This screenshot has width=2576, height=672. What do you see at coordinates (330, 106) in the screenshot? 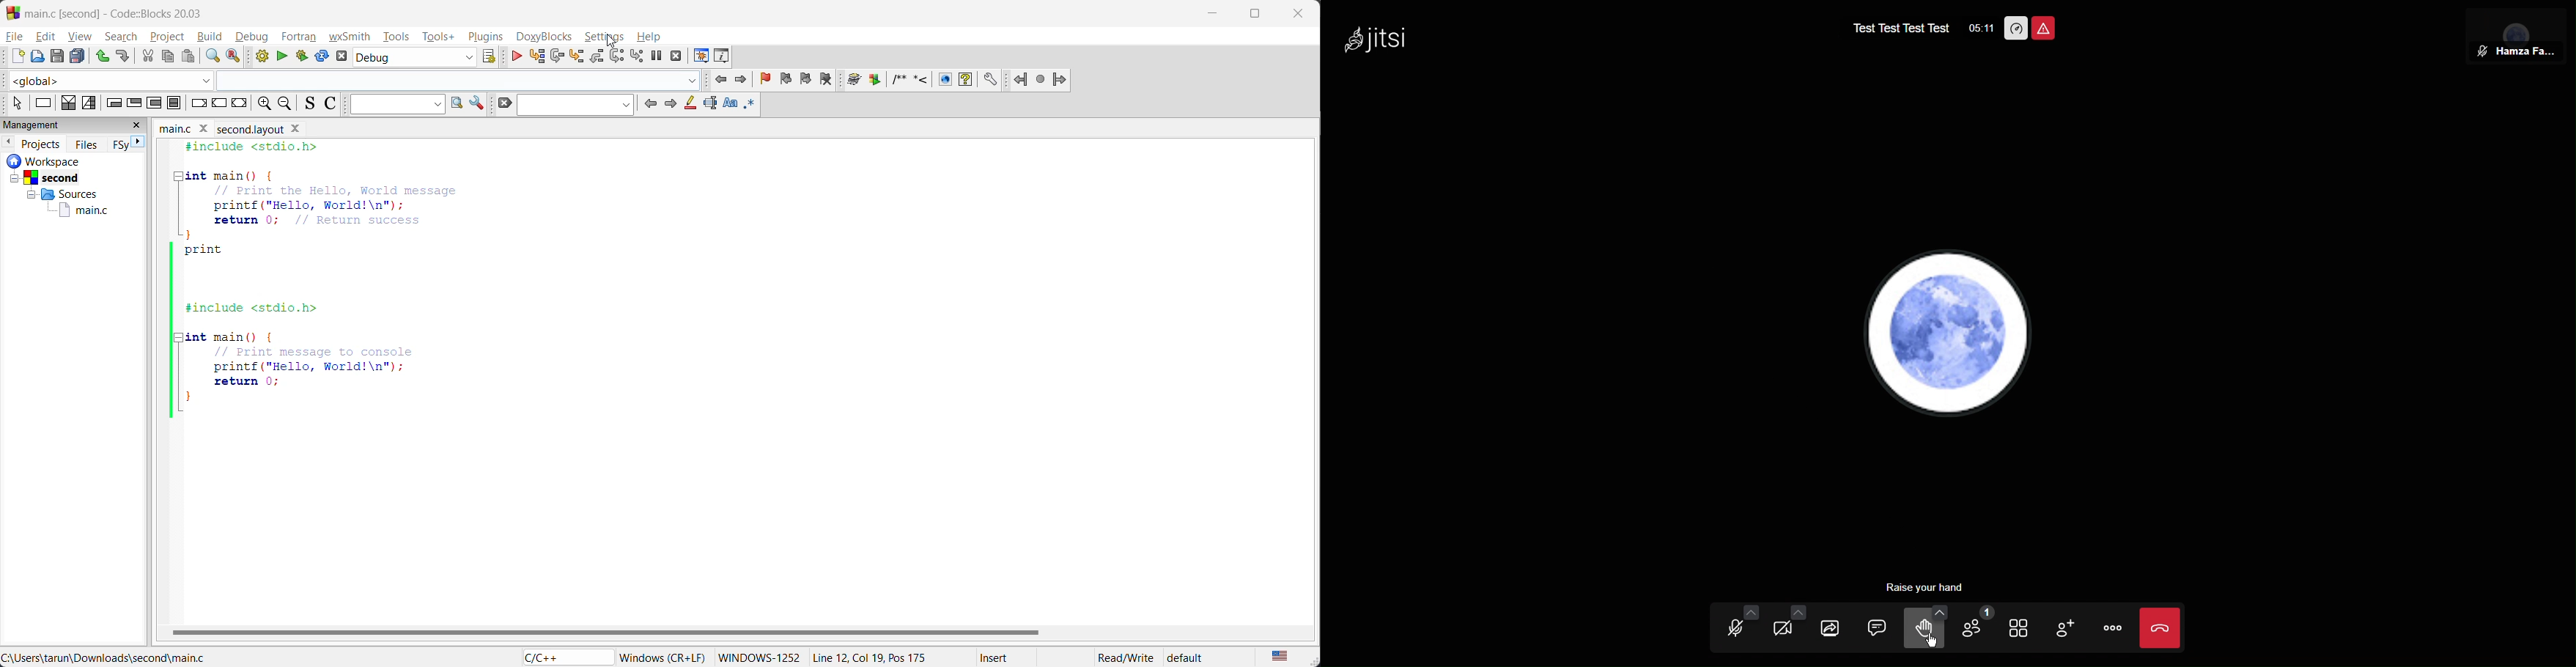
I see `toggle comments` at bounding box center [330, 106].